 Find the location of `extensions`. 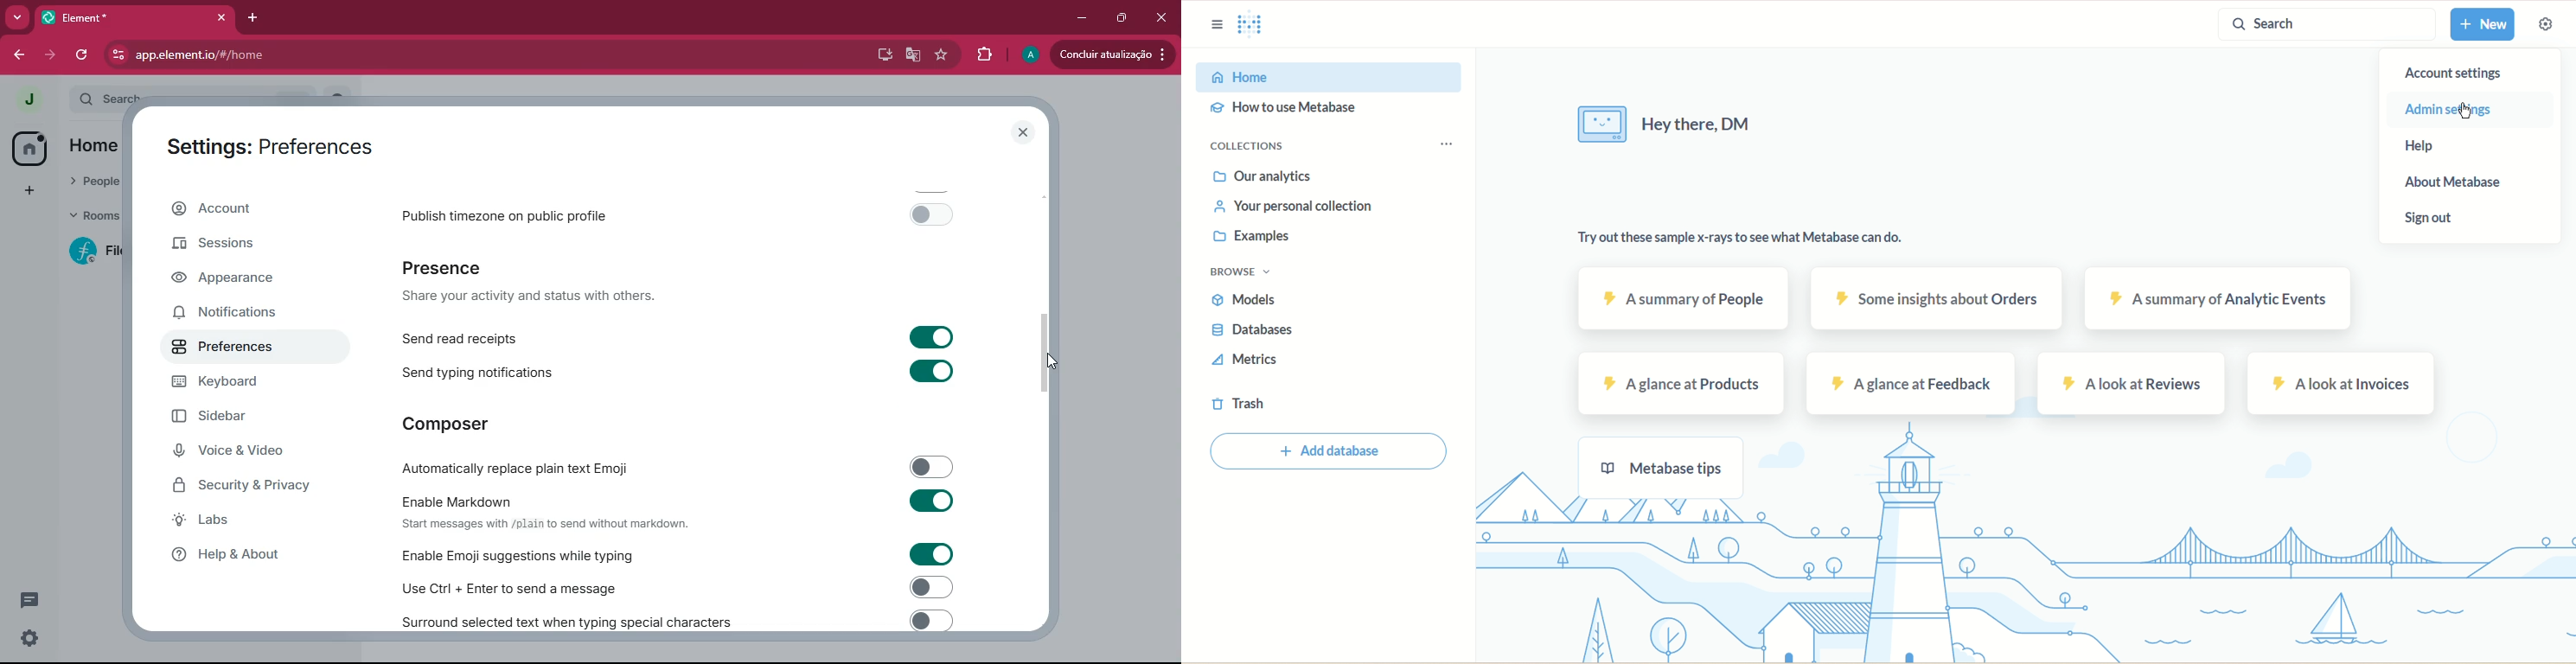

extensions is located at coordinates (985, 55).